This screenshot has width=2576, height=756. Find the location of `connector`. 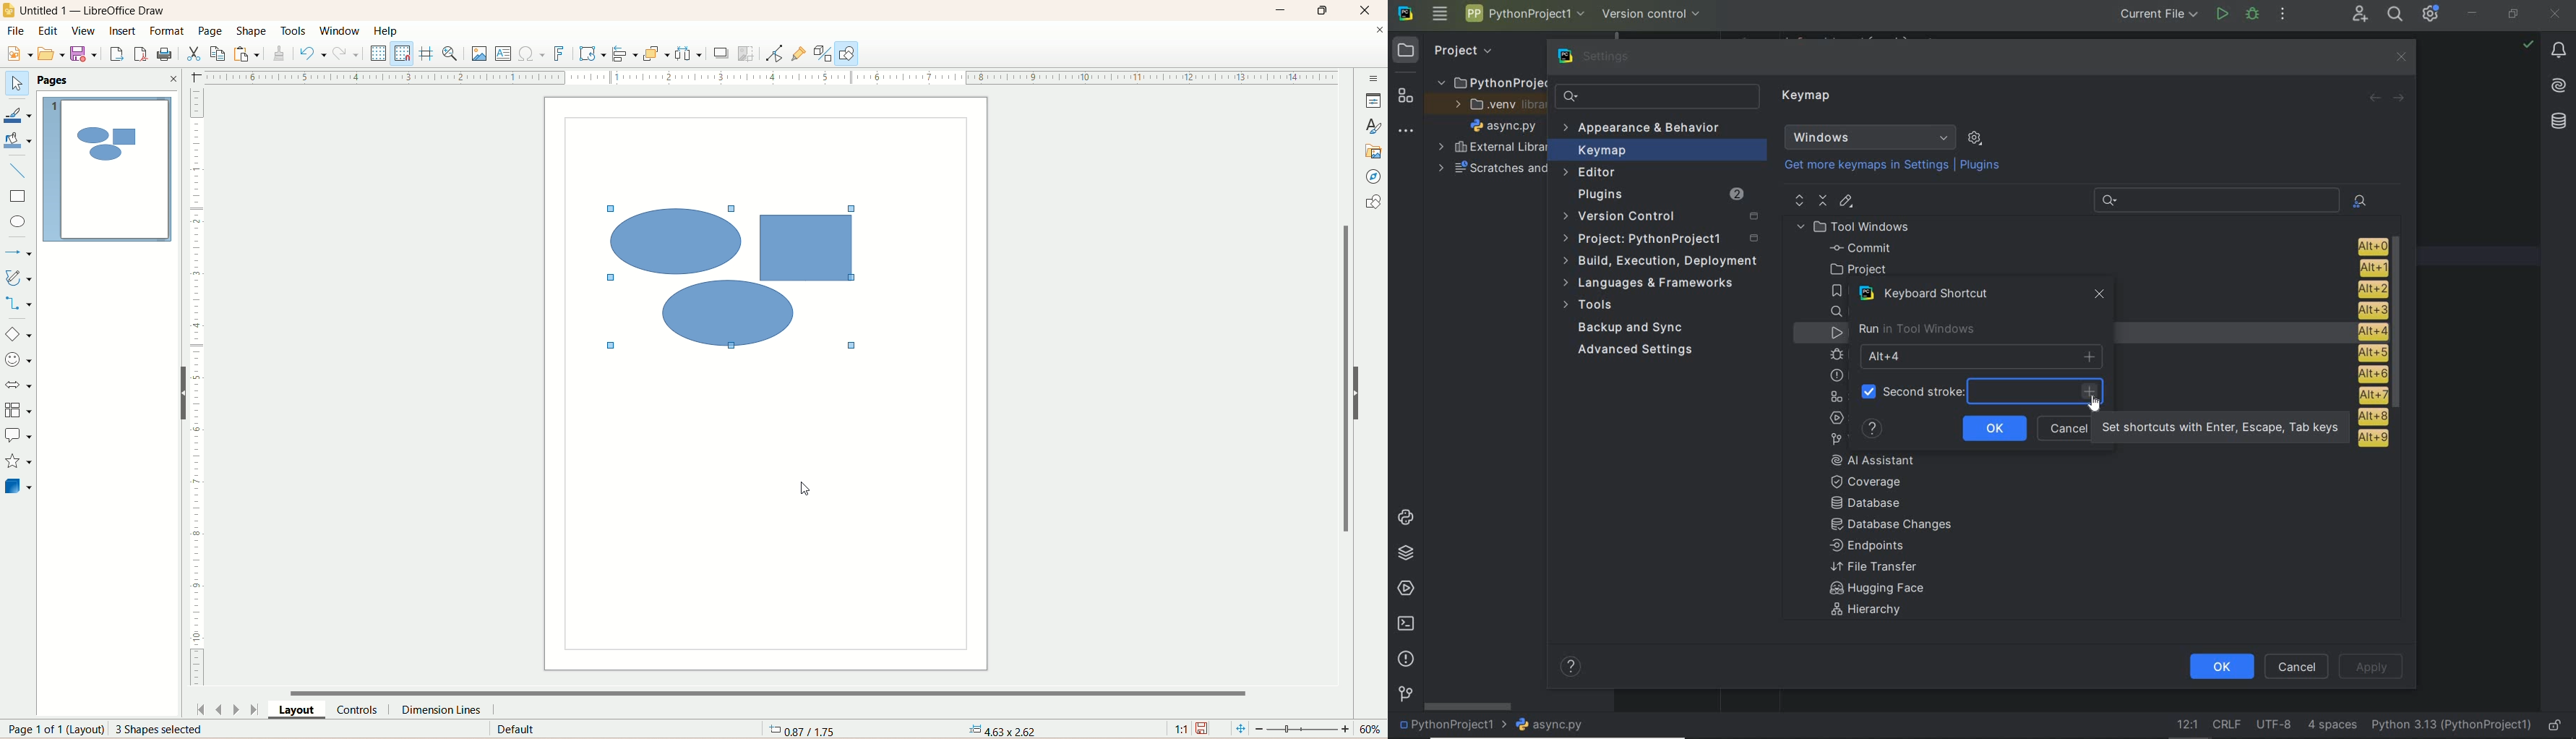

connector is located at coordinates (17, 304).